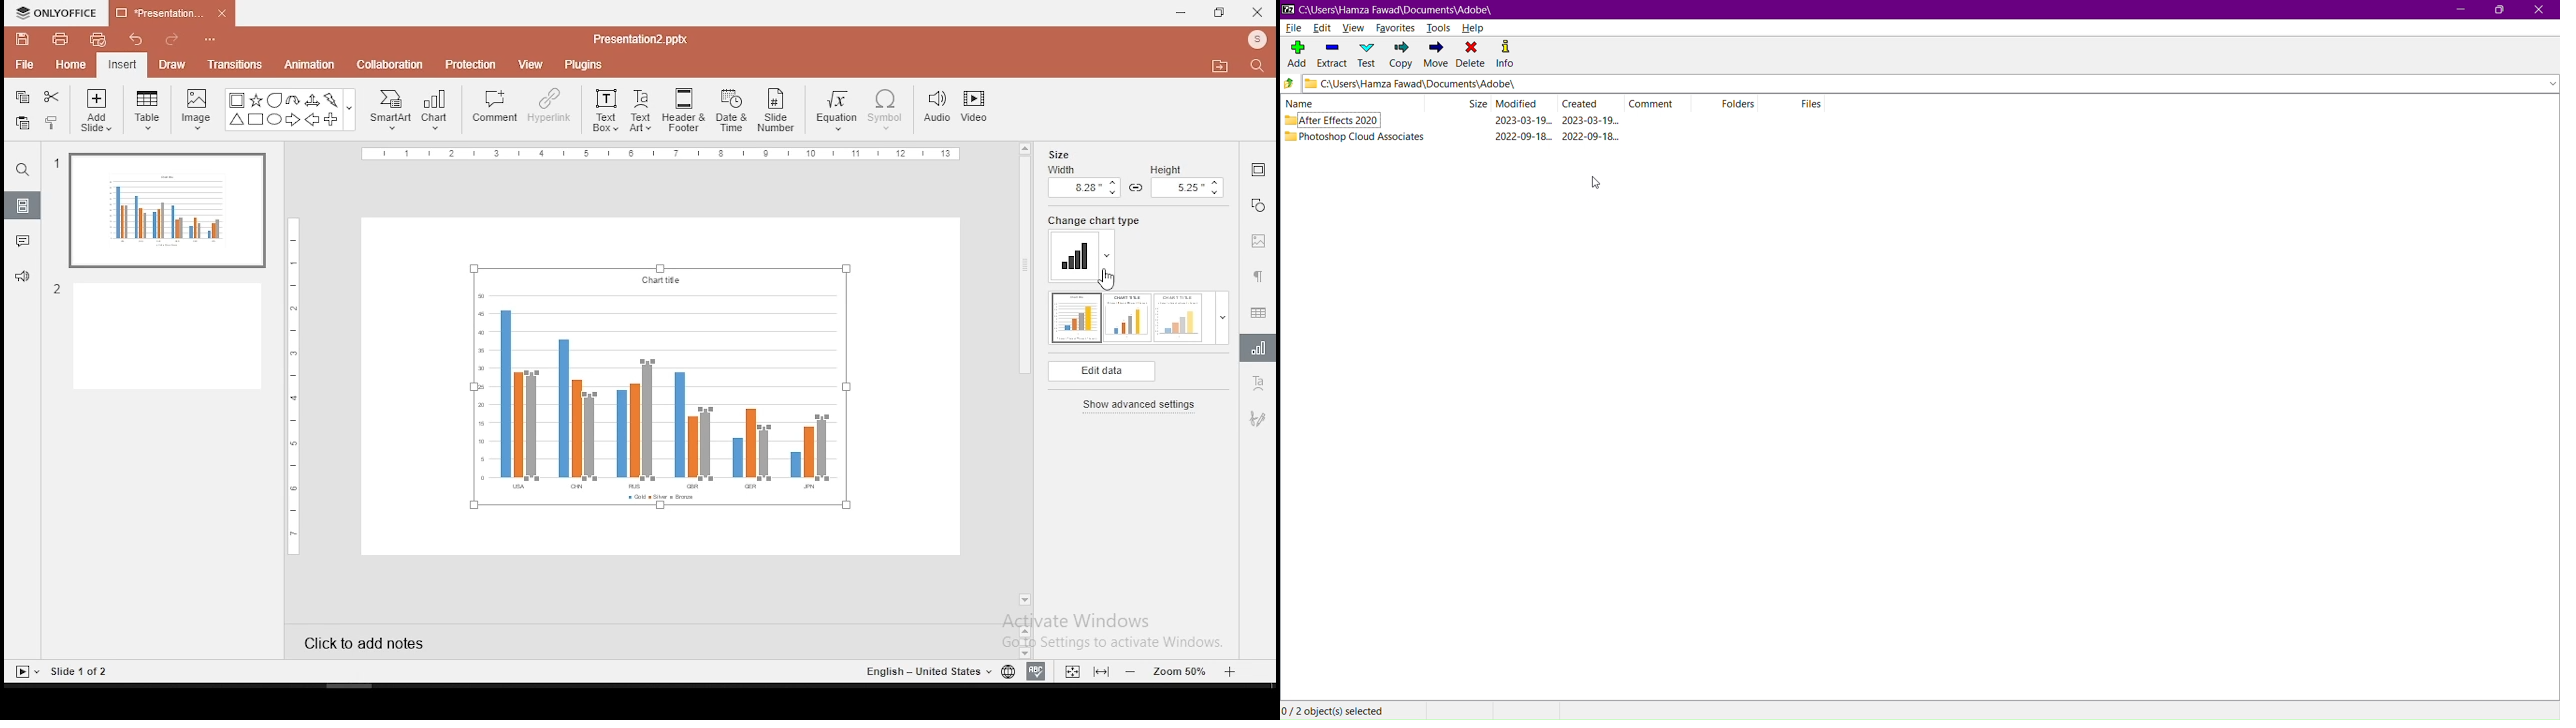 Image resolution: width=2576 pixels, height=728 pixels. I want to click on quick print, so click(100, 39).